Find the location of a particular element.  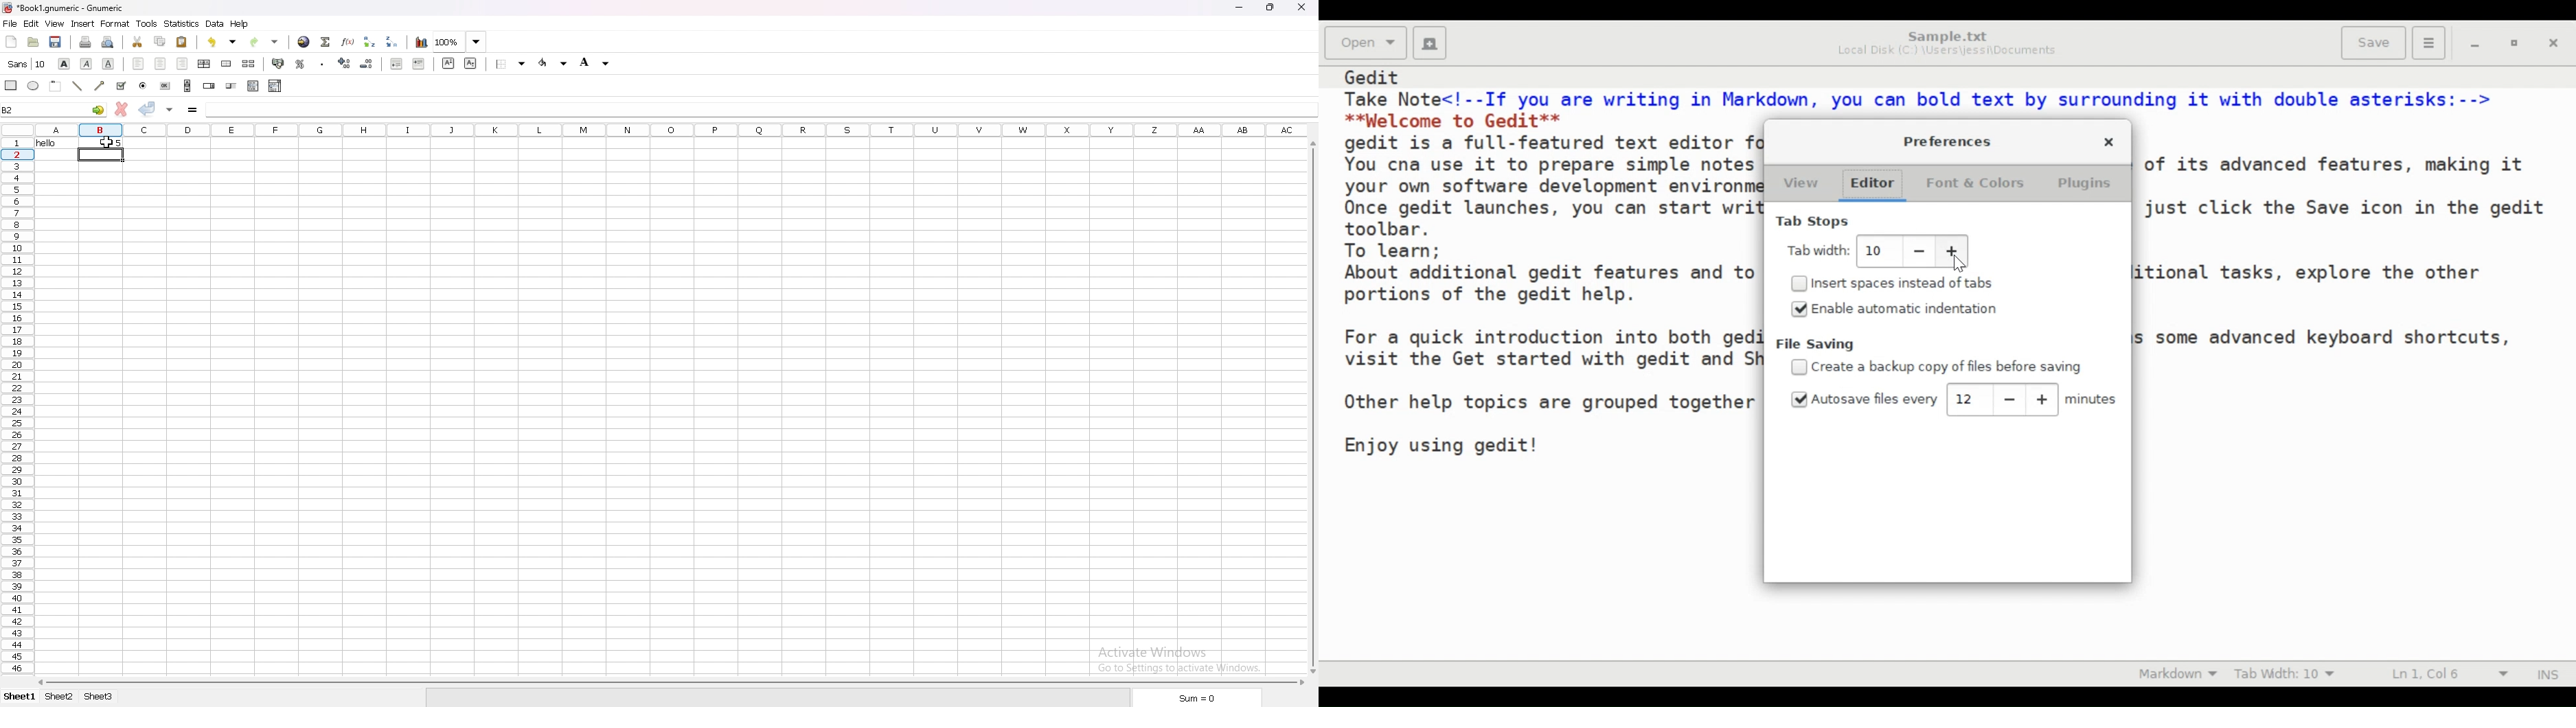

create rectangle is located at coordinates (12, 86).